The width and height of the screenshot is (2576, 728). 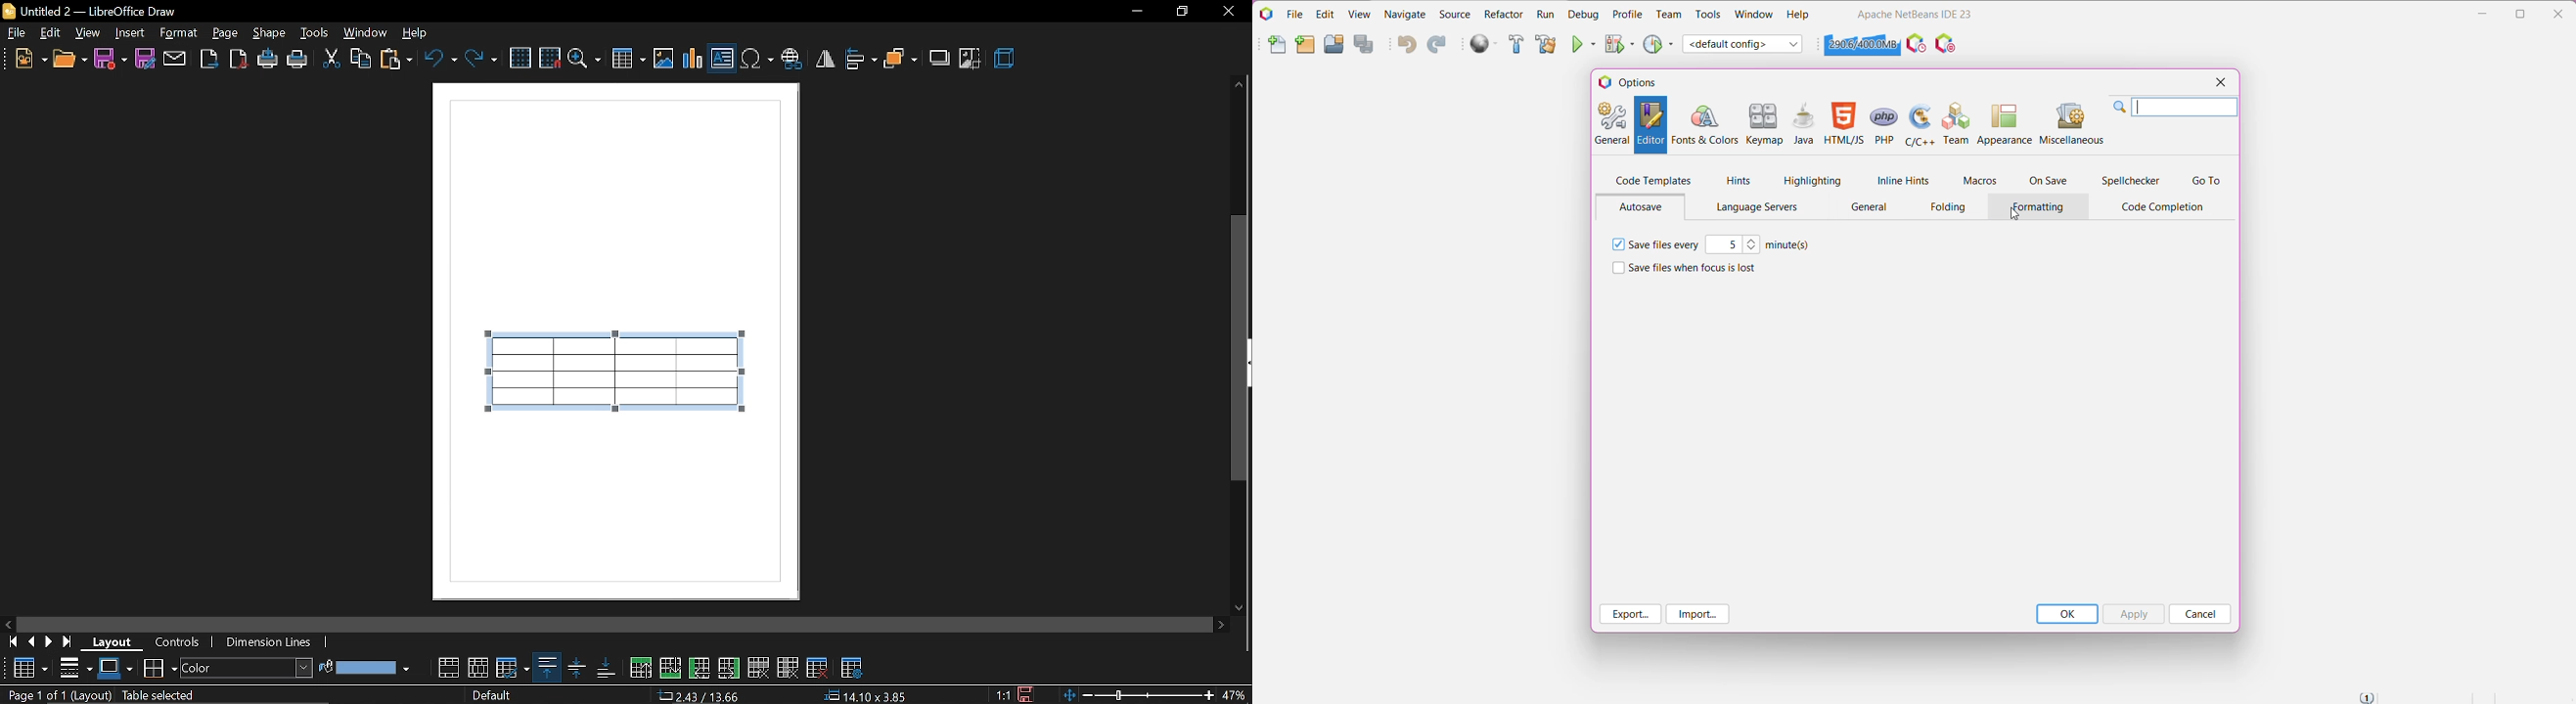 I want to click on save, so click(x=1027, y=693).